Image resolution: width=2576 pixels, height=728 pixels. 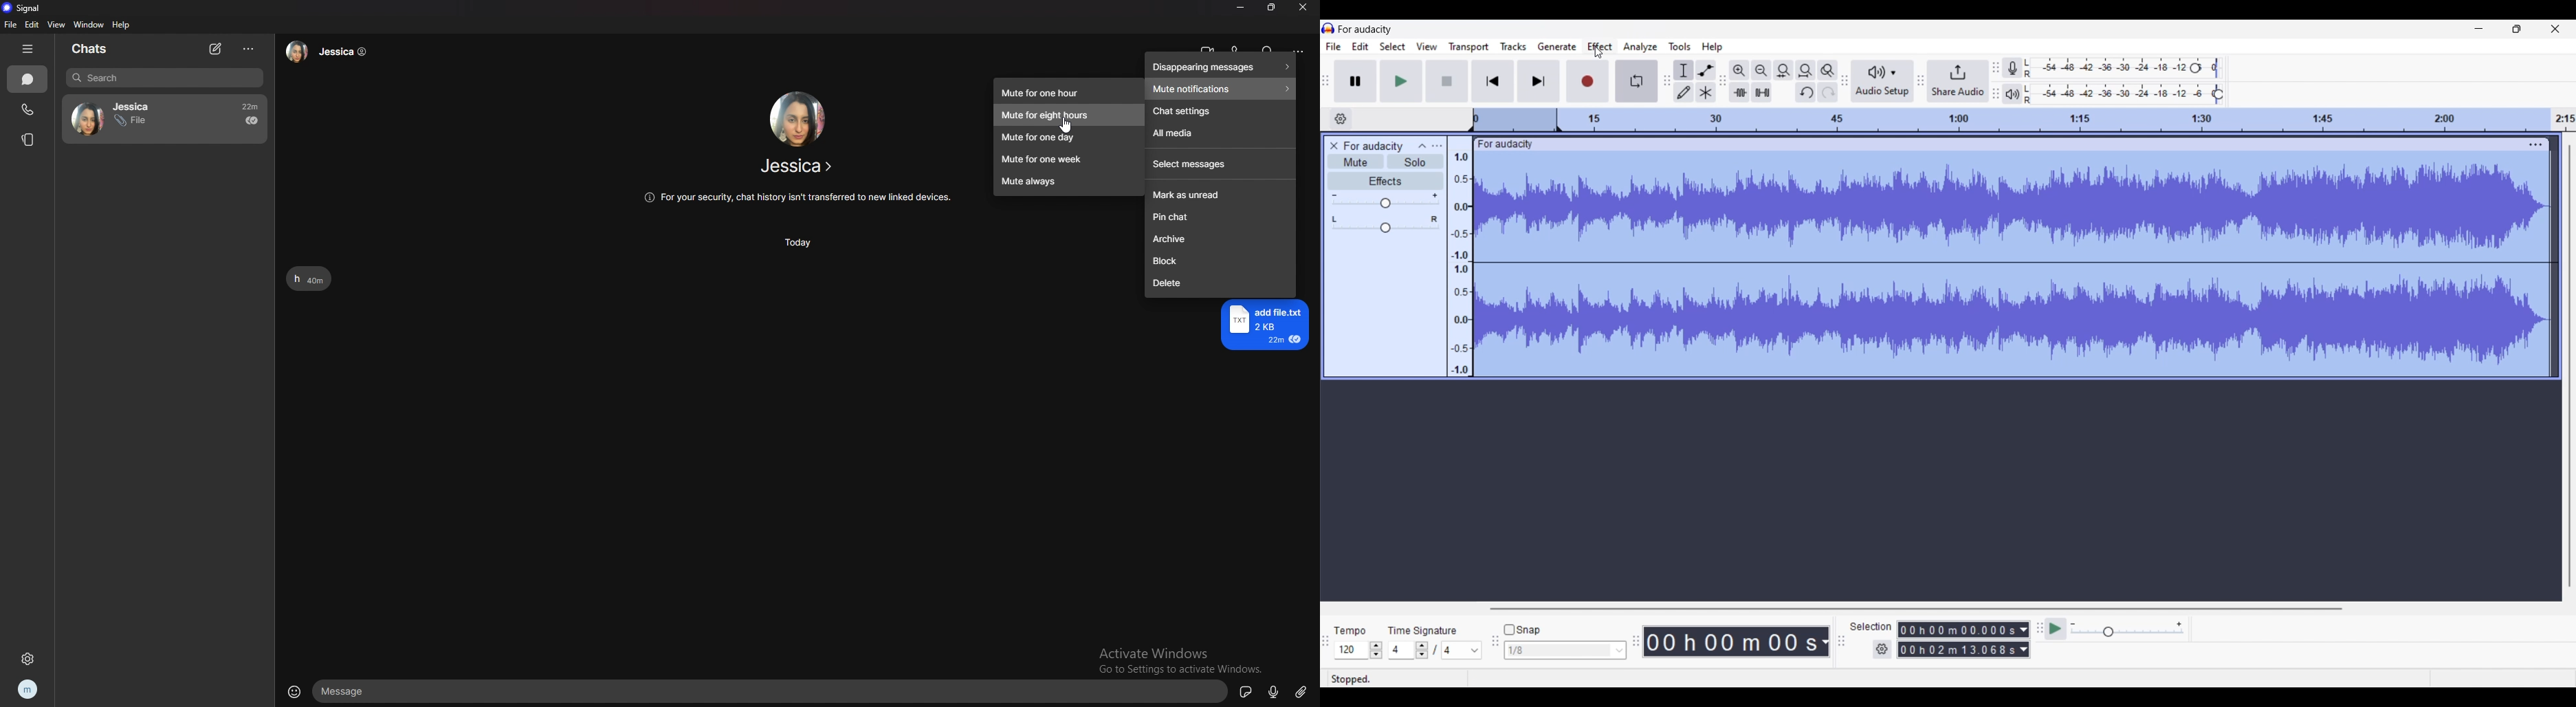 What do you see at coordinates (28, 79) in the screenshot?
I see `chats` at bounding box center [28, 79].